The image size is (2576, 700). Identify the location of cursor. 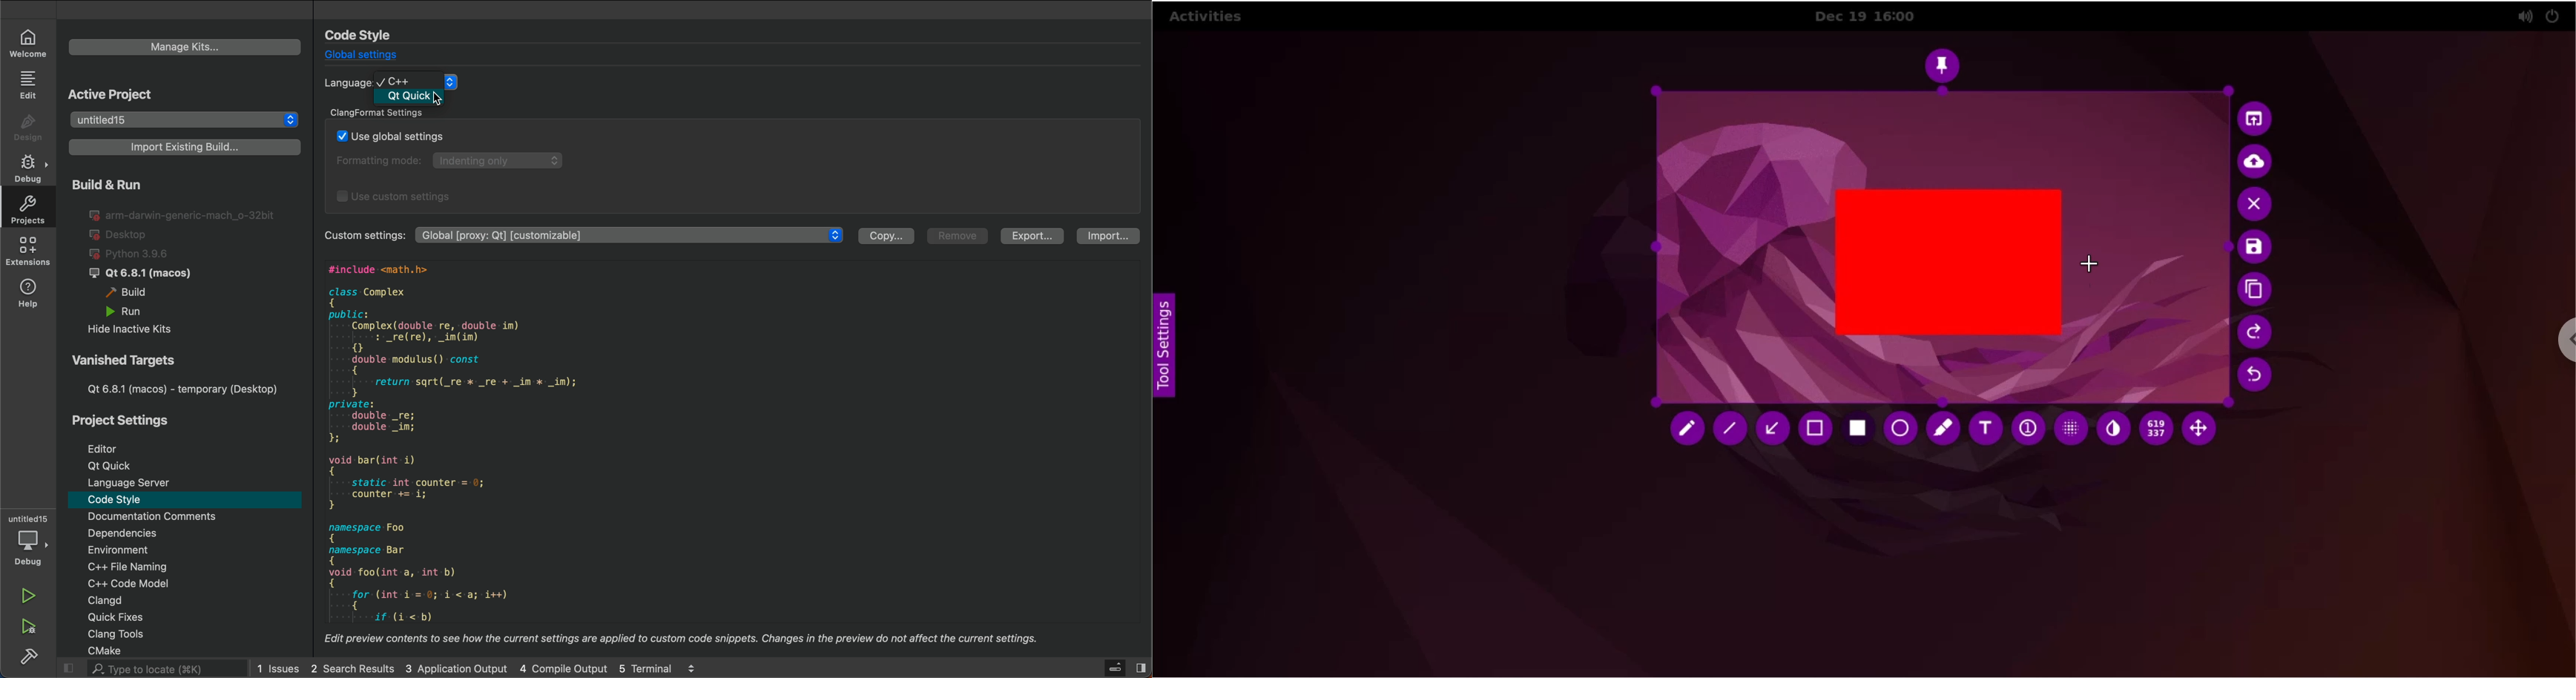
(2092, 263).